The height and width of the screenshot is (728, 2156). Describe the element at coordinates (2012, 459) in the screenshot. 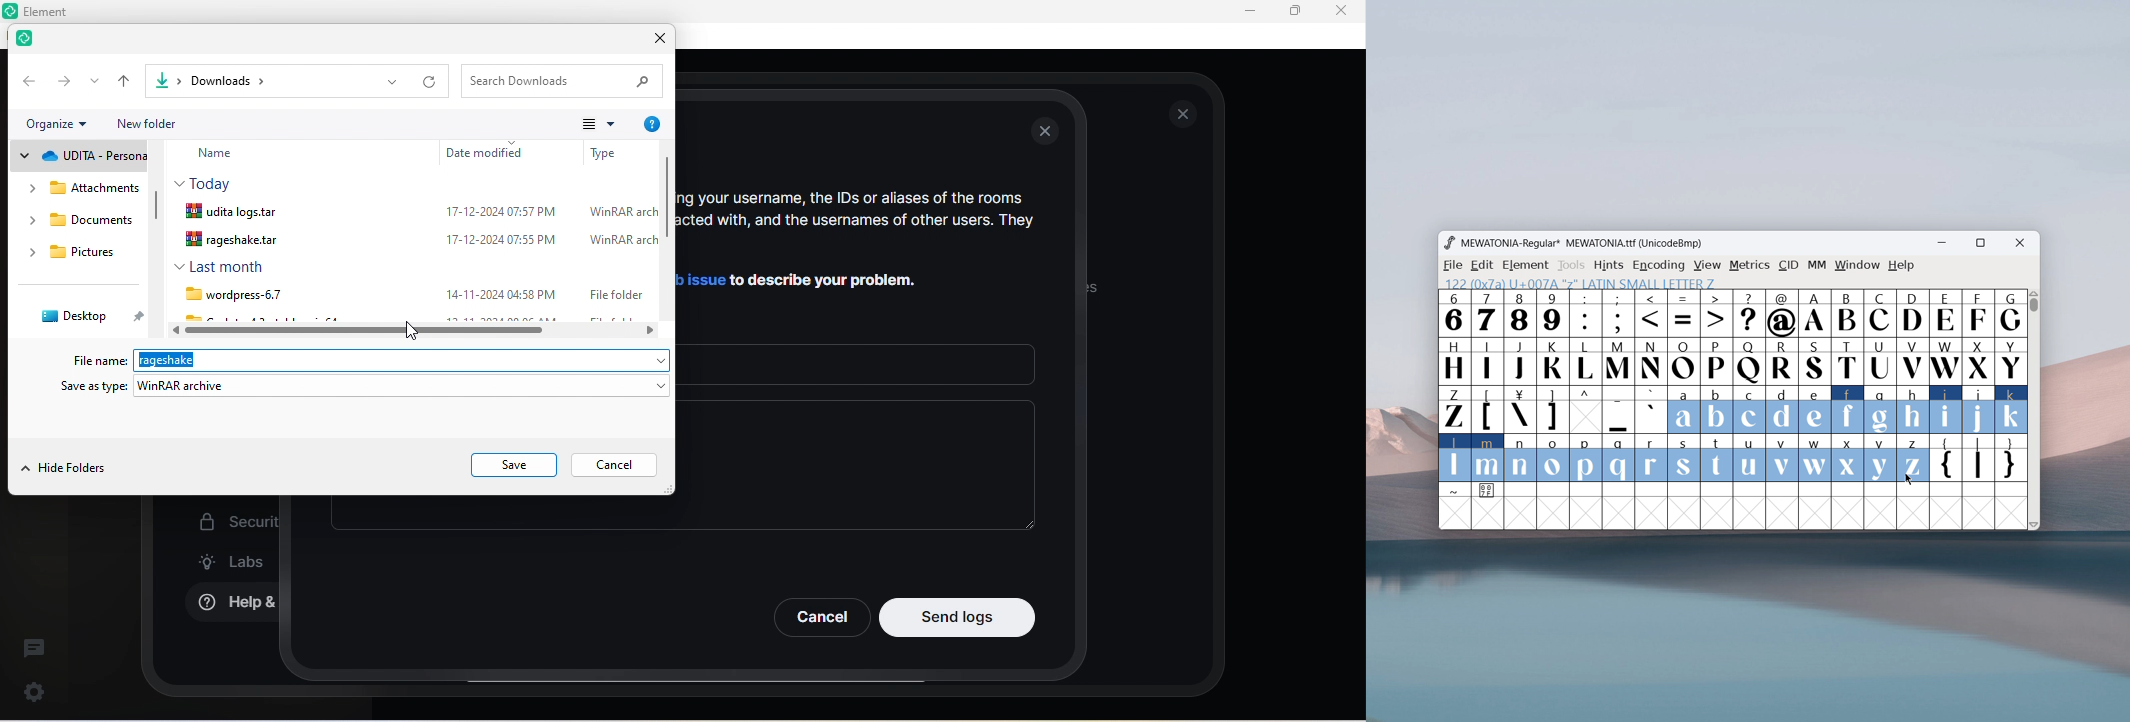

I see `}` at that location.